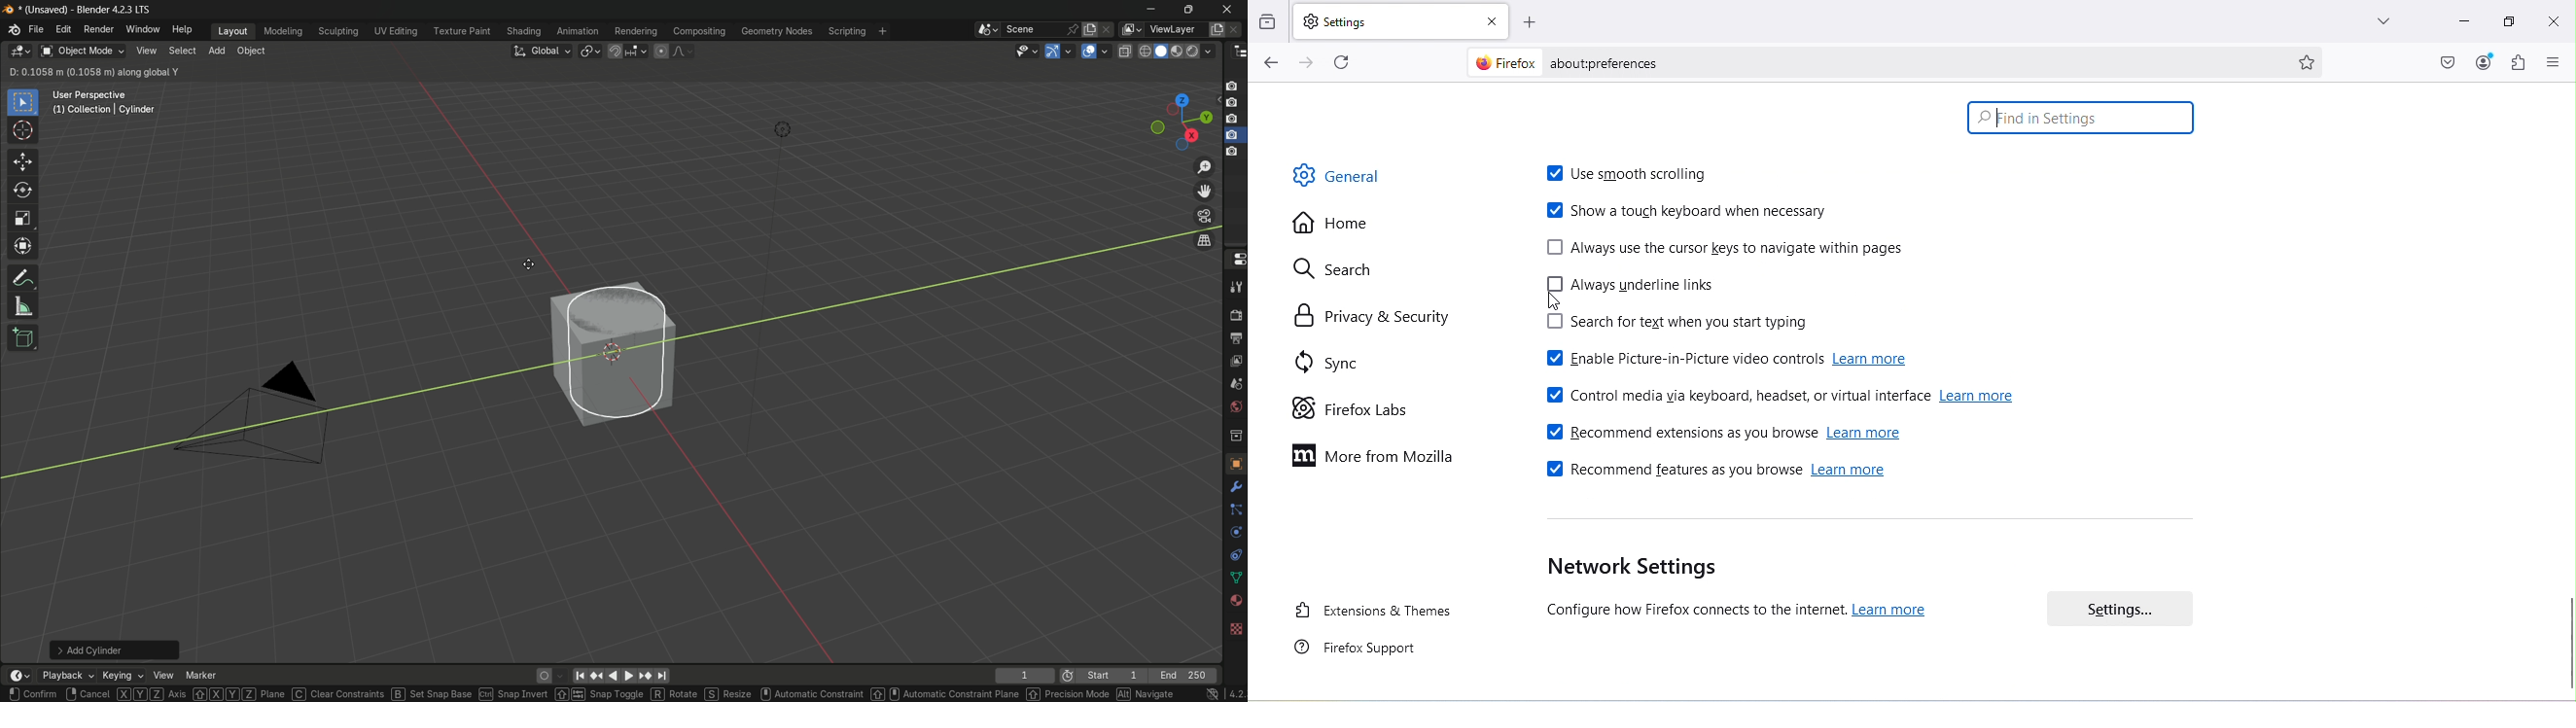 Image resolution: width=2576 pixels, height=728 pixels. Describe the element at coordinates (1894, 612) in the screenshot. I see `learn more` at that location.